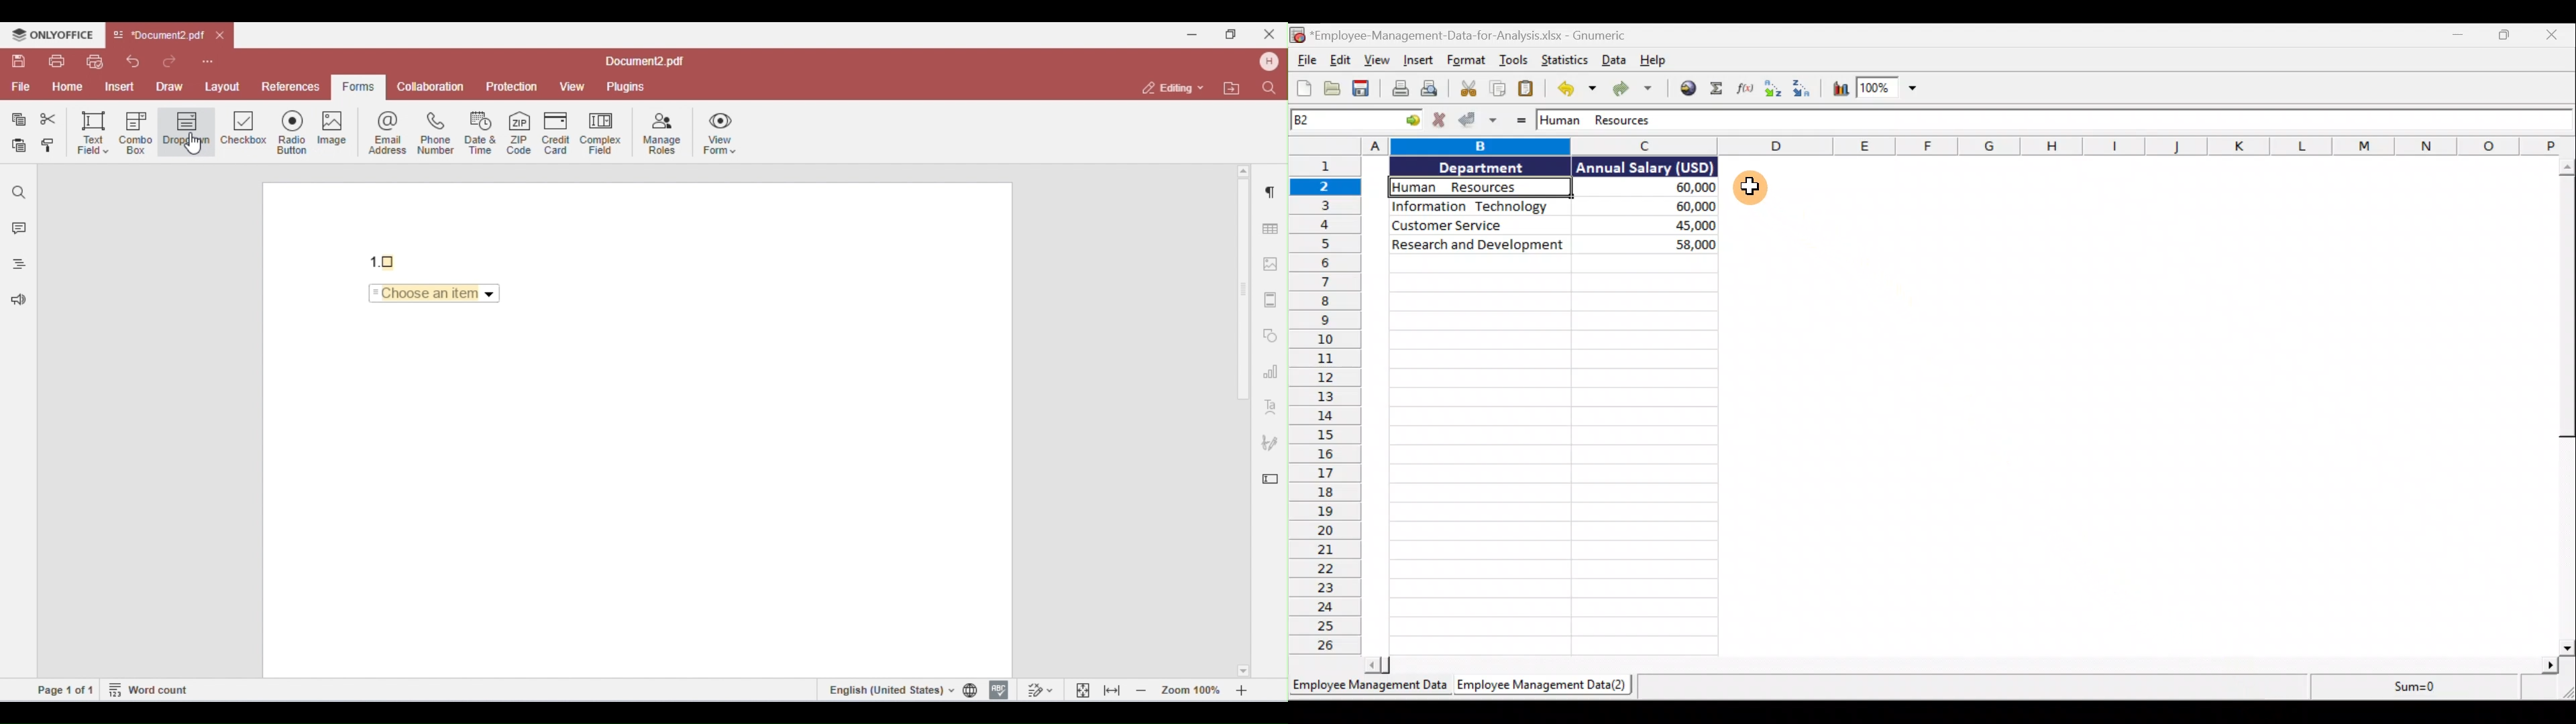  Describe the element at coordinates (1432, 88) in the screenshot. I see `Print preview` at that location.